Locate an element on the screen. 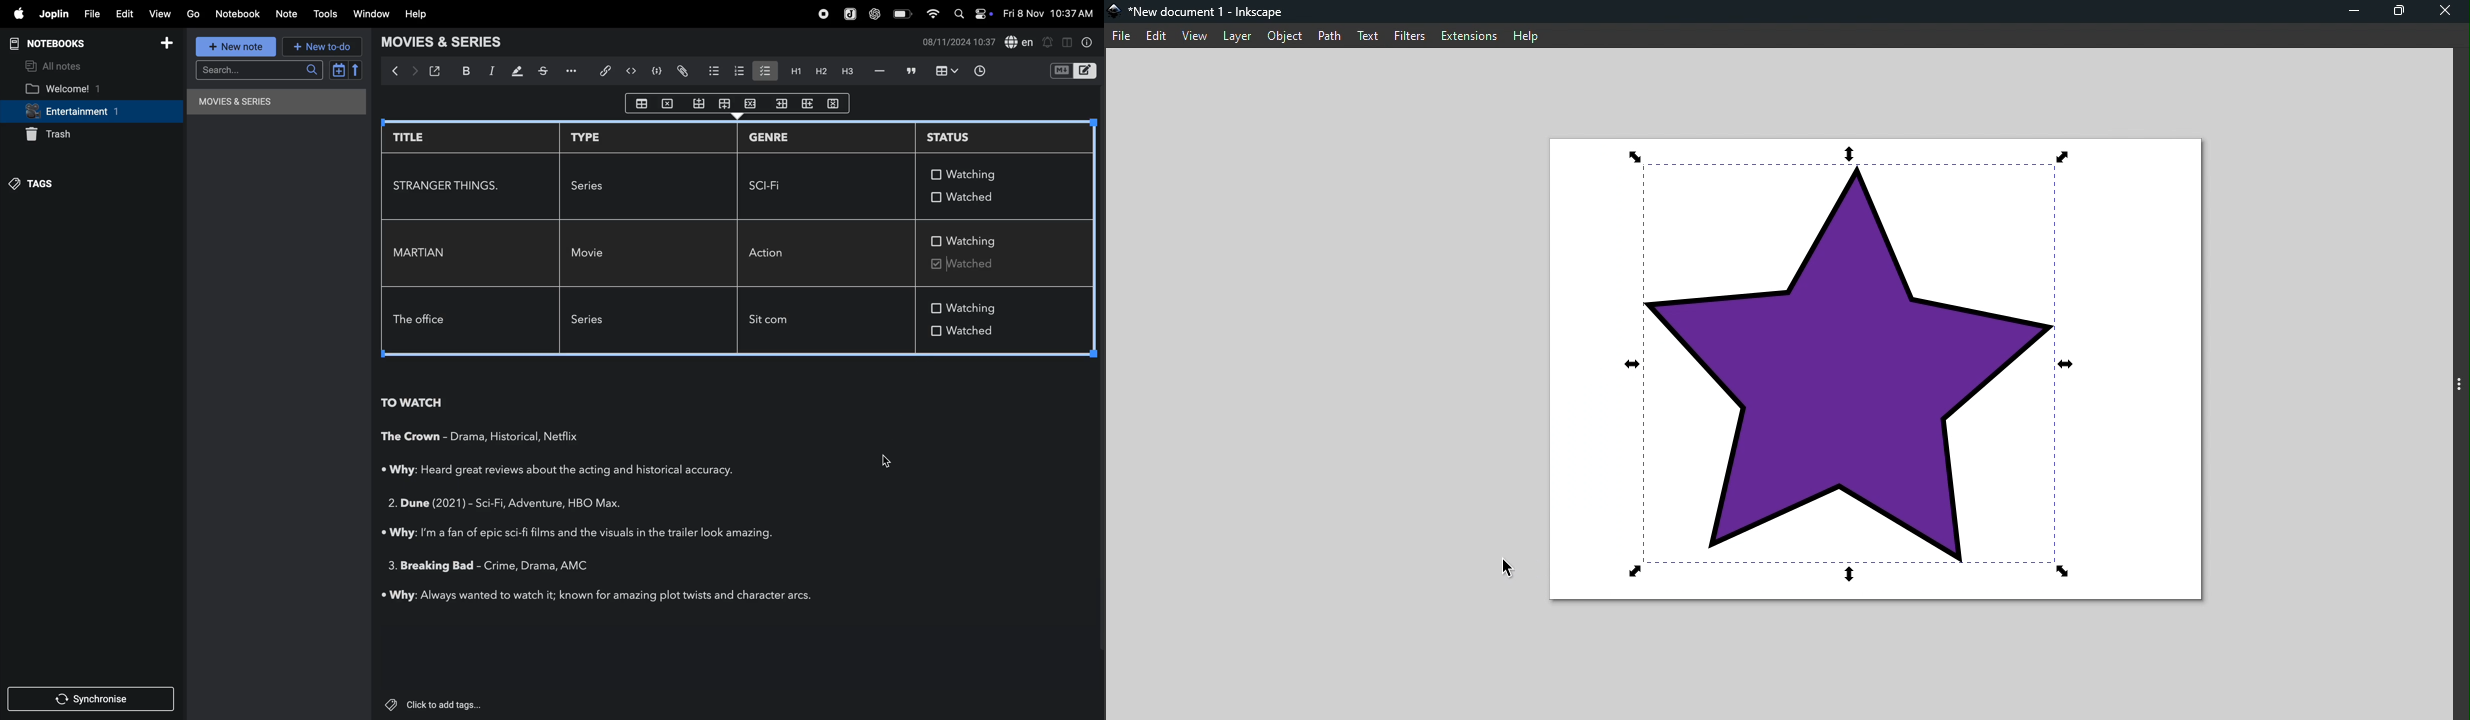 The width and height of the screenshot is (2492, 728). time is located at coordinates (981, 71).